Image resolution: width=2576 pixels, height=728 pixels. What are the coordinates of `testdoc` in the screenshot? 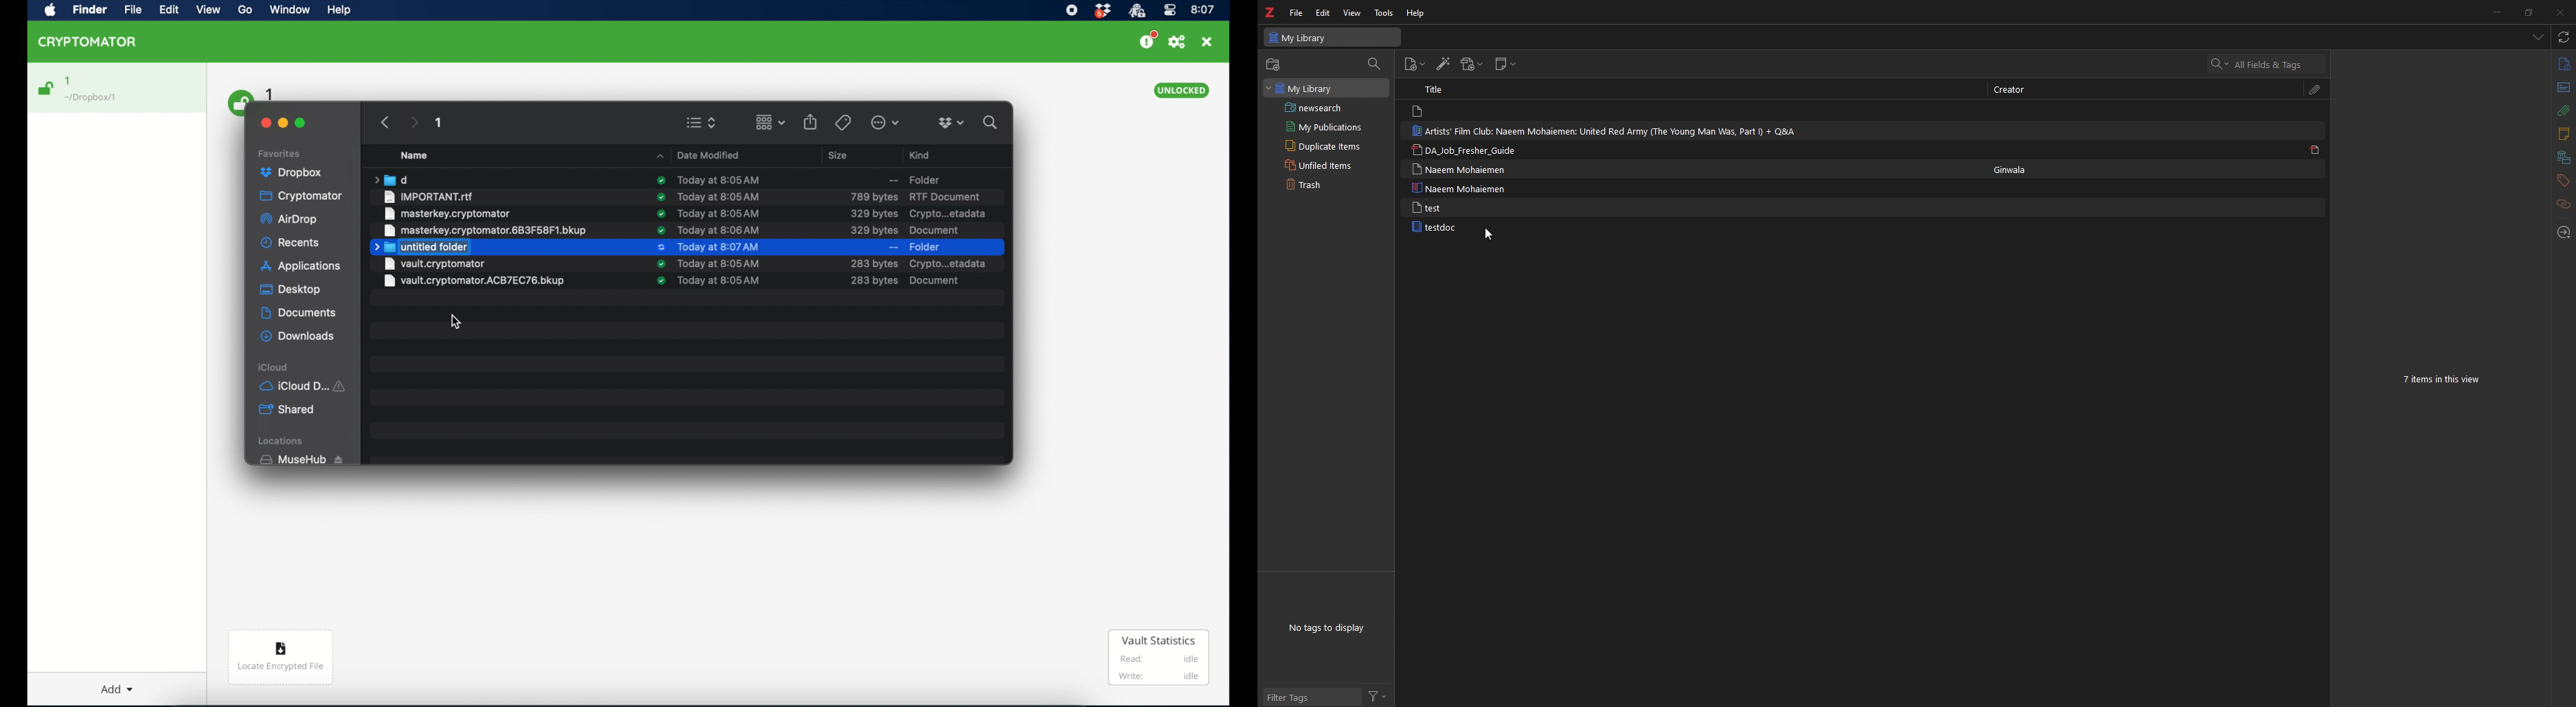 It's located at (1437, 227).